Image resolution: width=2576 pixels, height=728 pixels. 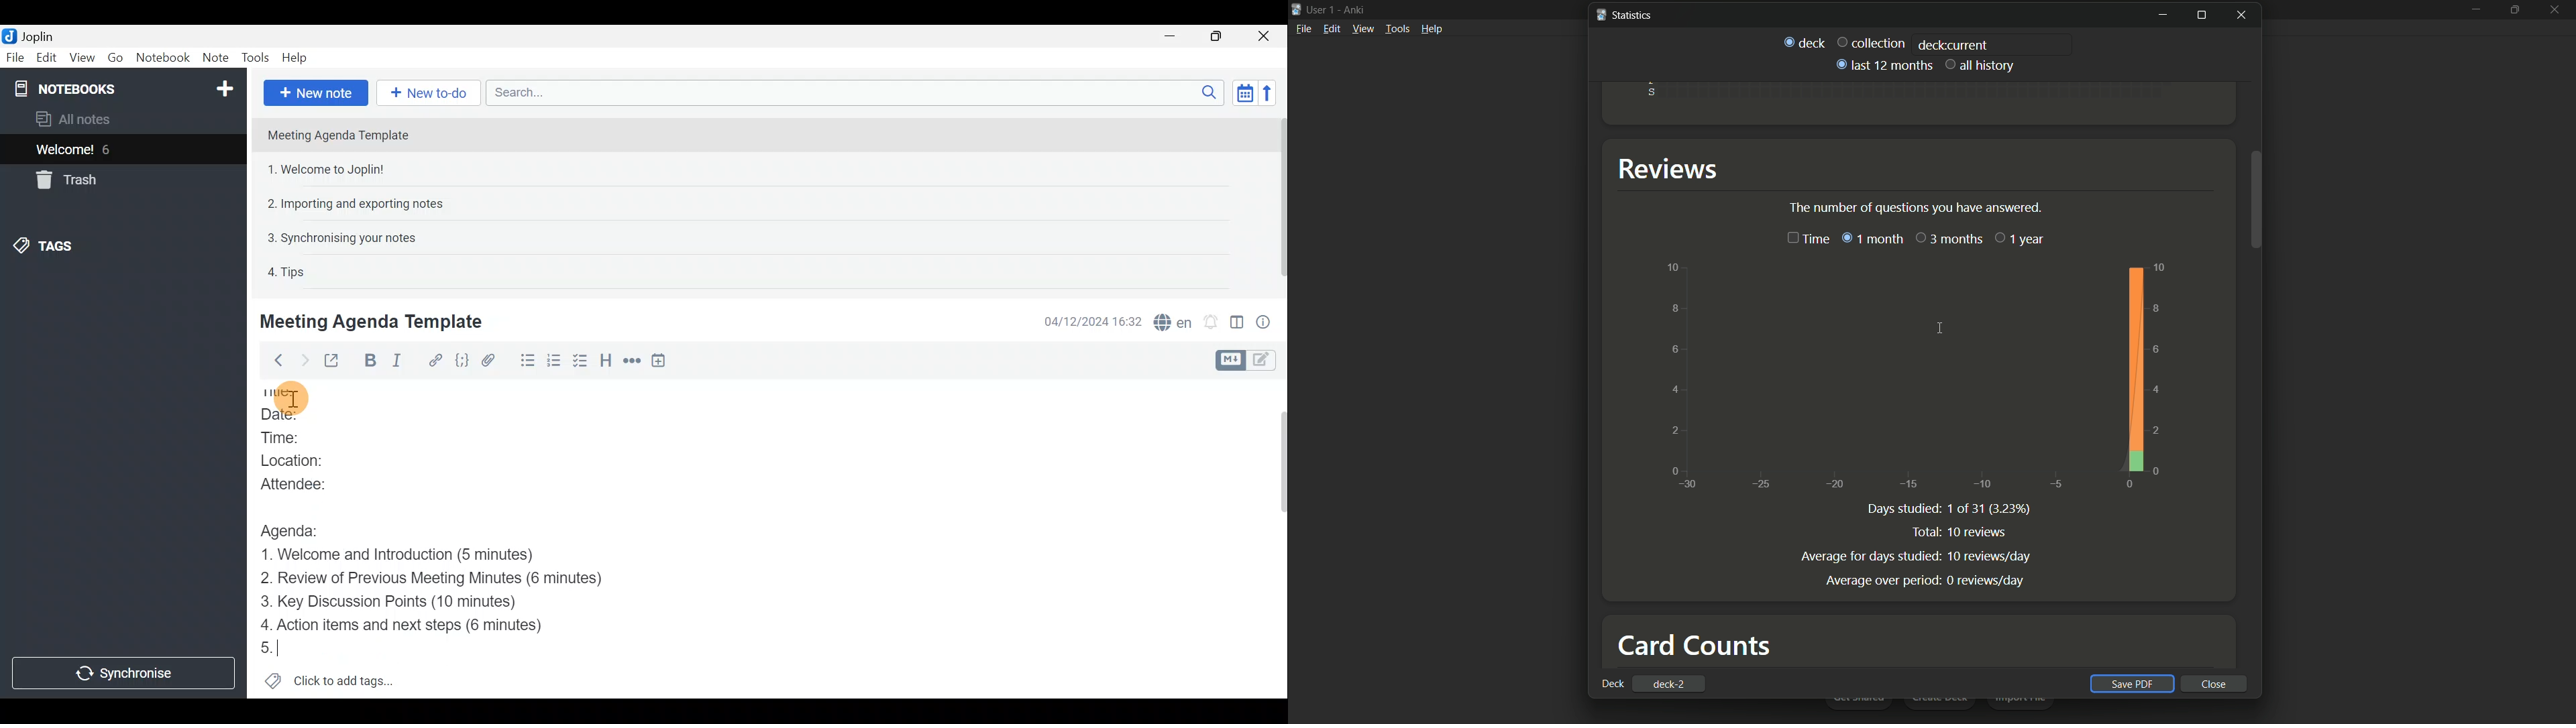 I want to click on Welcome!, so click(x=66, y=151).